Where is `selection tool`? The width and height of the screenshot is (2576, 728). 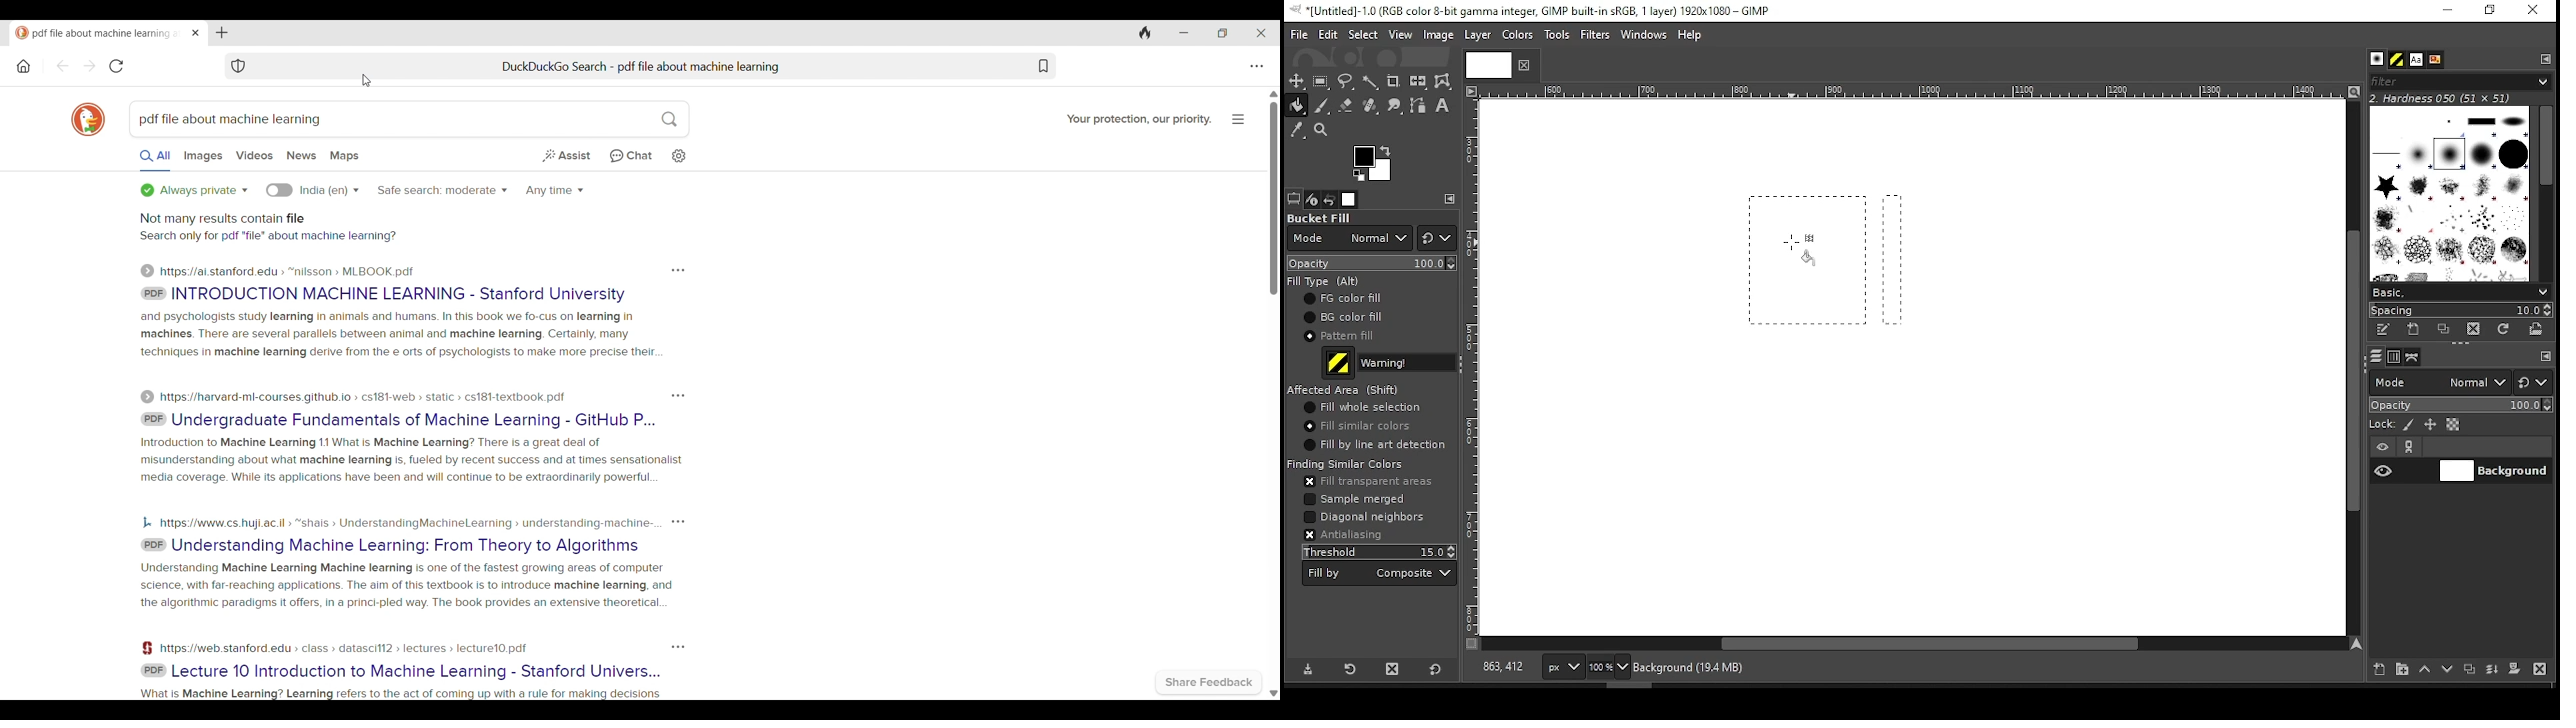 selection tool is located at coordinates (1297, 81).